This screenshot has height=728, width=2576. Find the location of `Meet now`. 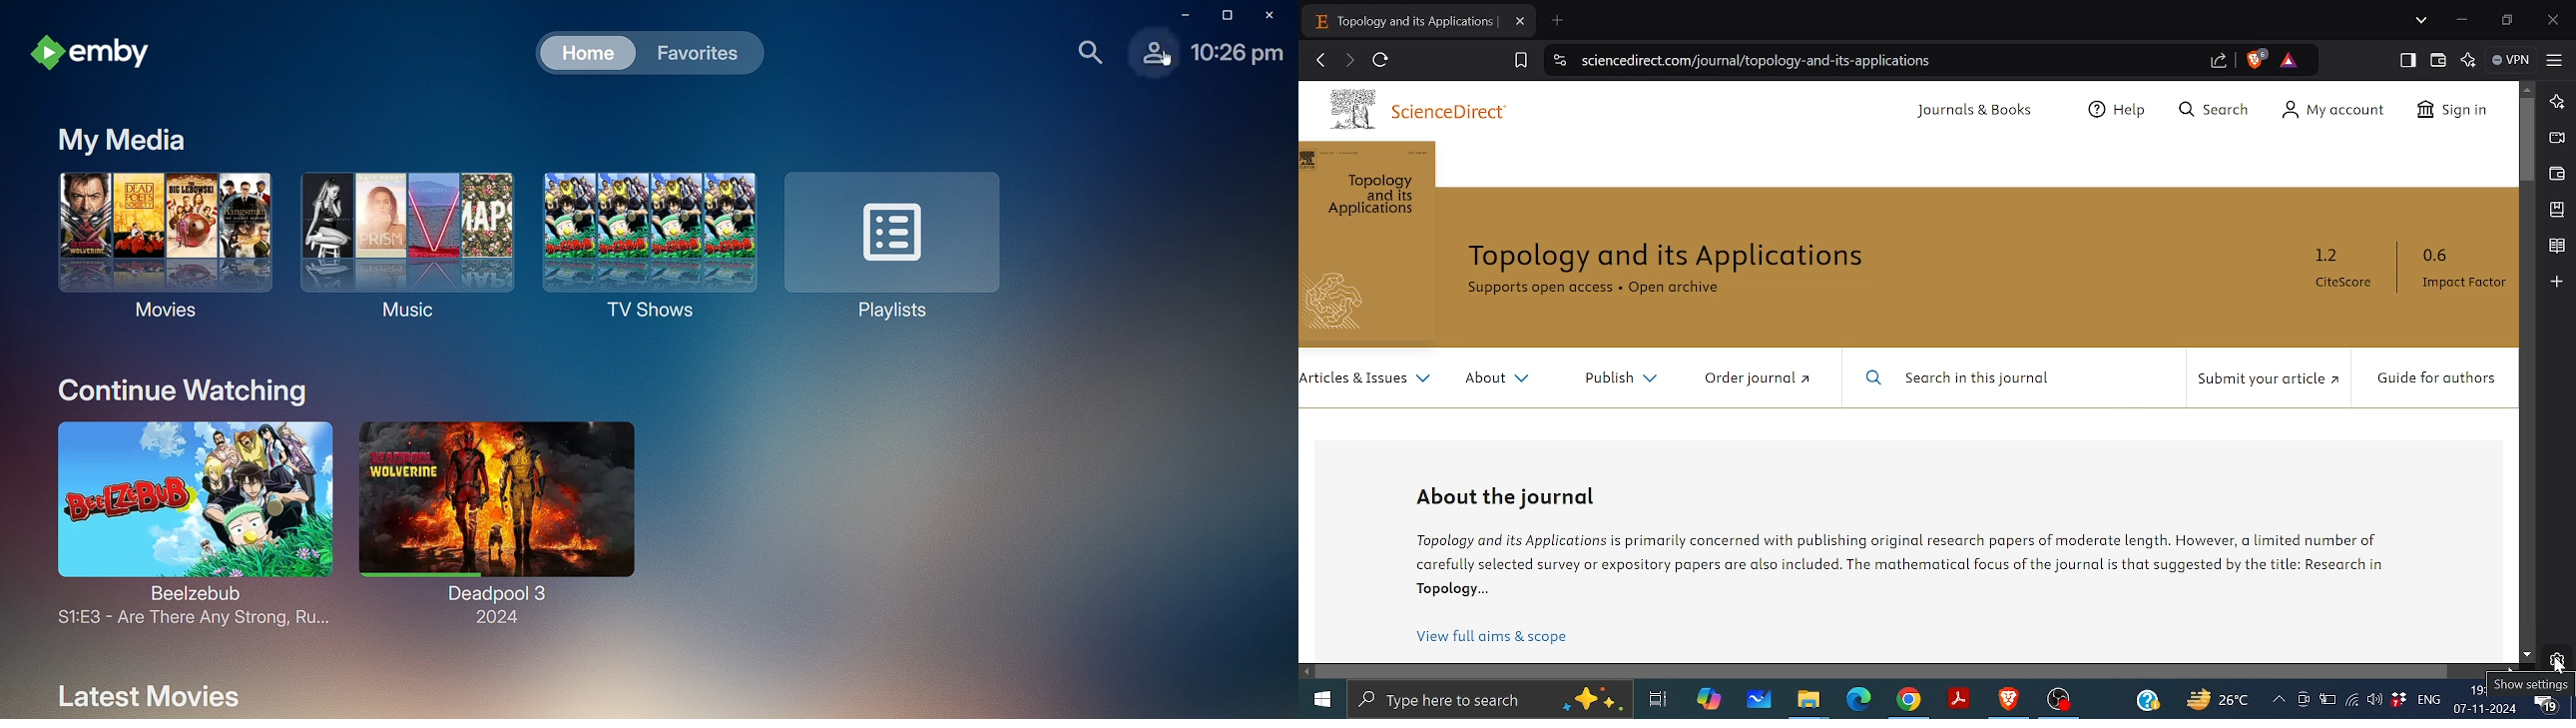

Meet now is located at coordinates (2305, 705).